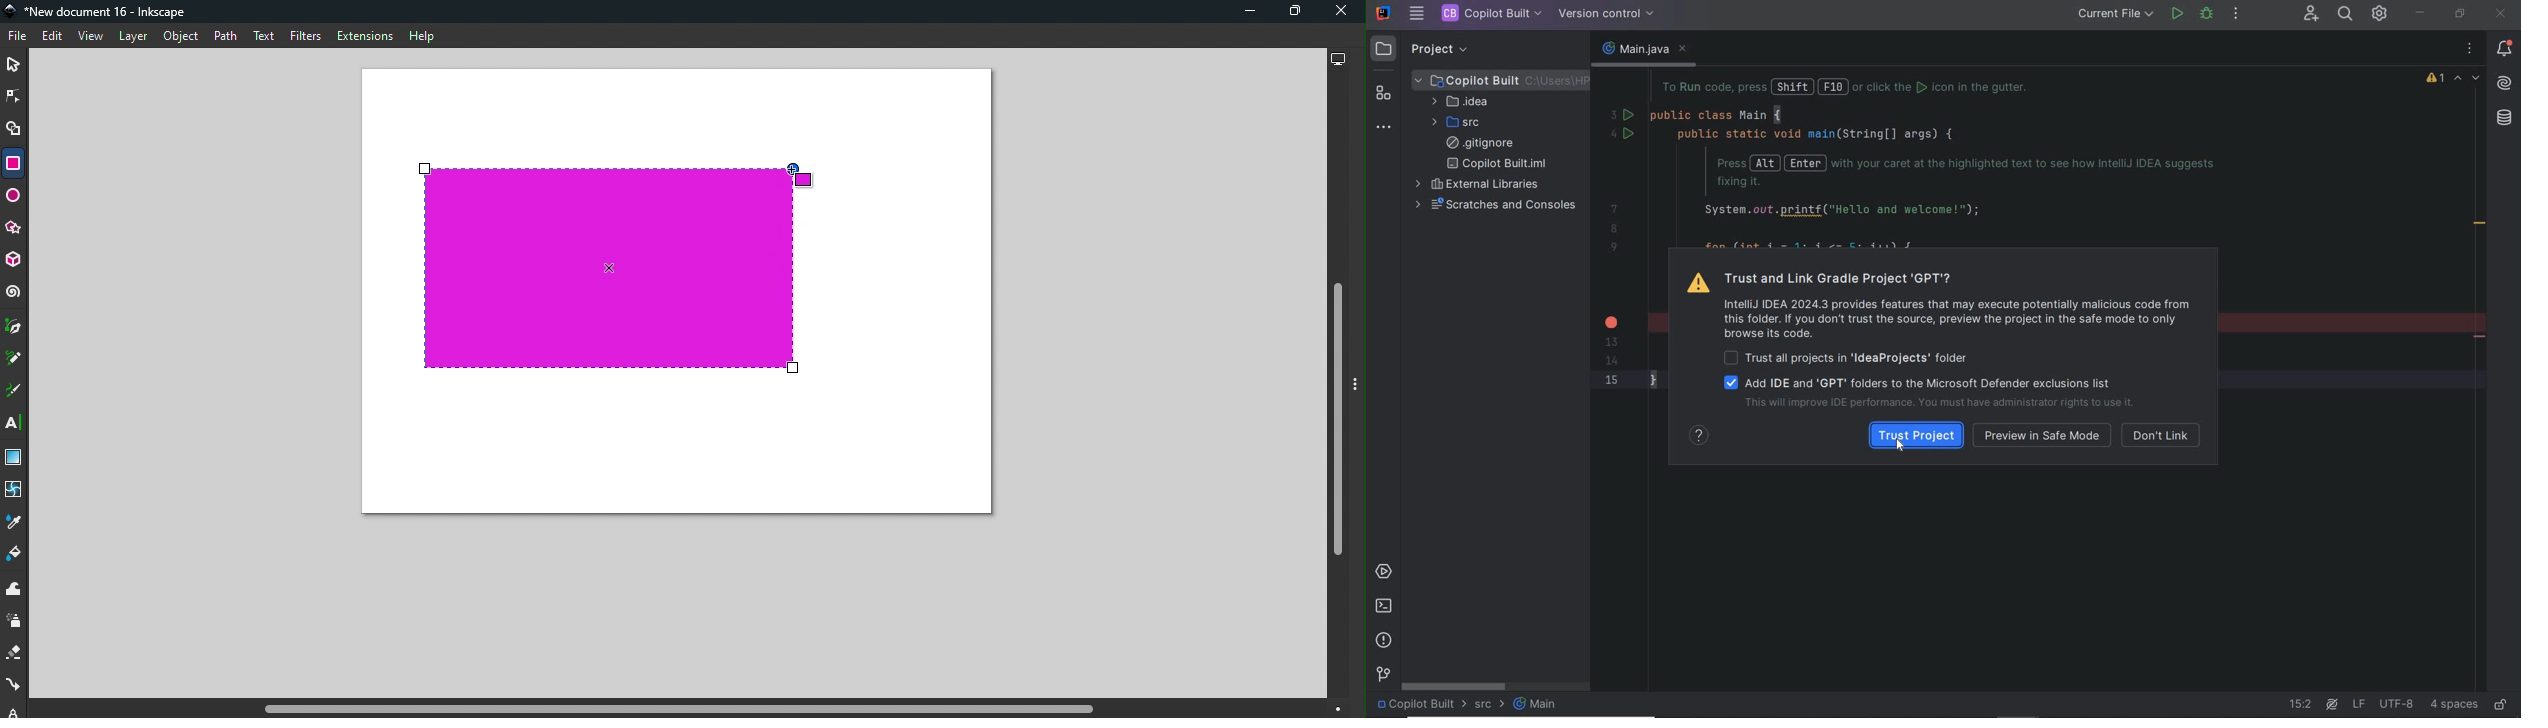 The height and width of the screenshot is (728, 2548). What do you see at coordinates (15, 556) in the screenshot?
I see `Paint bucket tool` at bounding box center [15, 556].